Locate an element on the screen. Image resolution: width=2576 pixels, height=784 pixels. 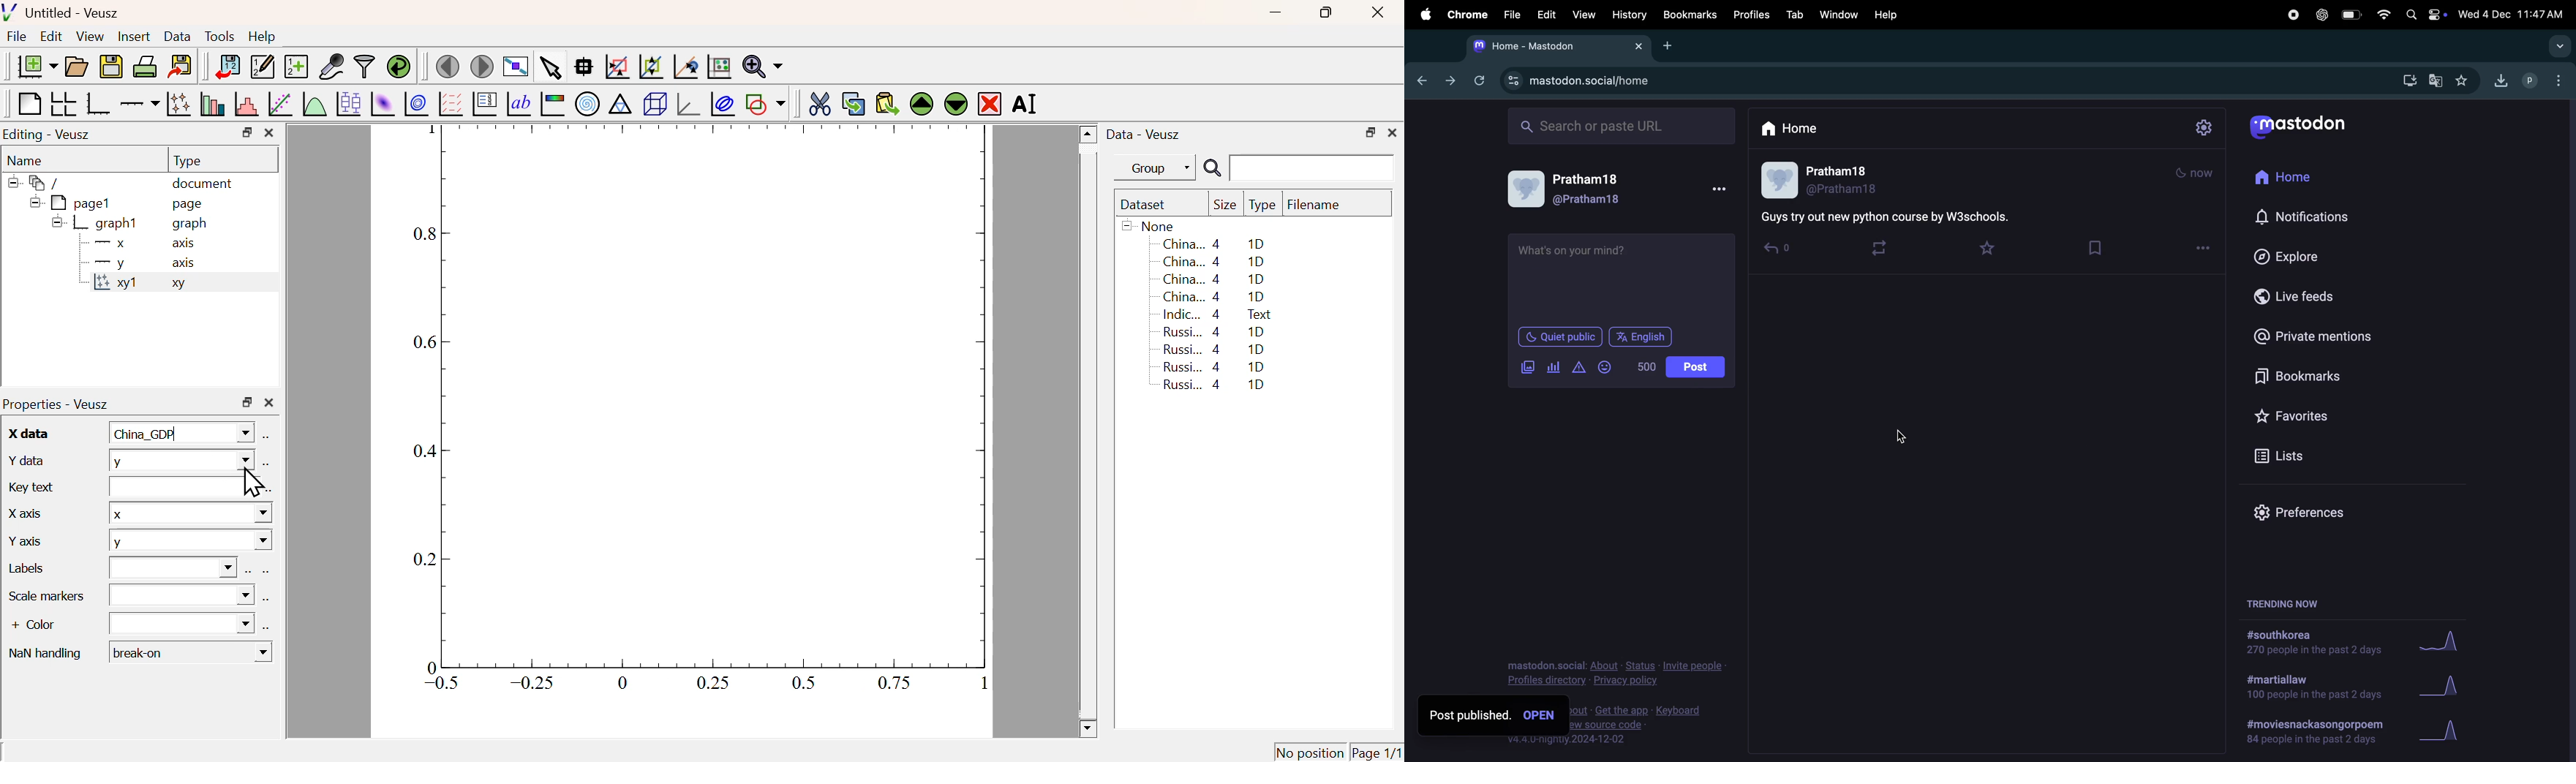
Help is located at coordinates (1889, 14).